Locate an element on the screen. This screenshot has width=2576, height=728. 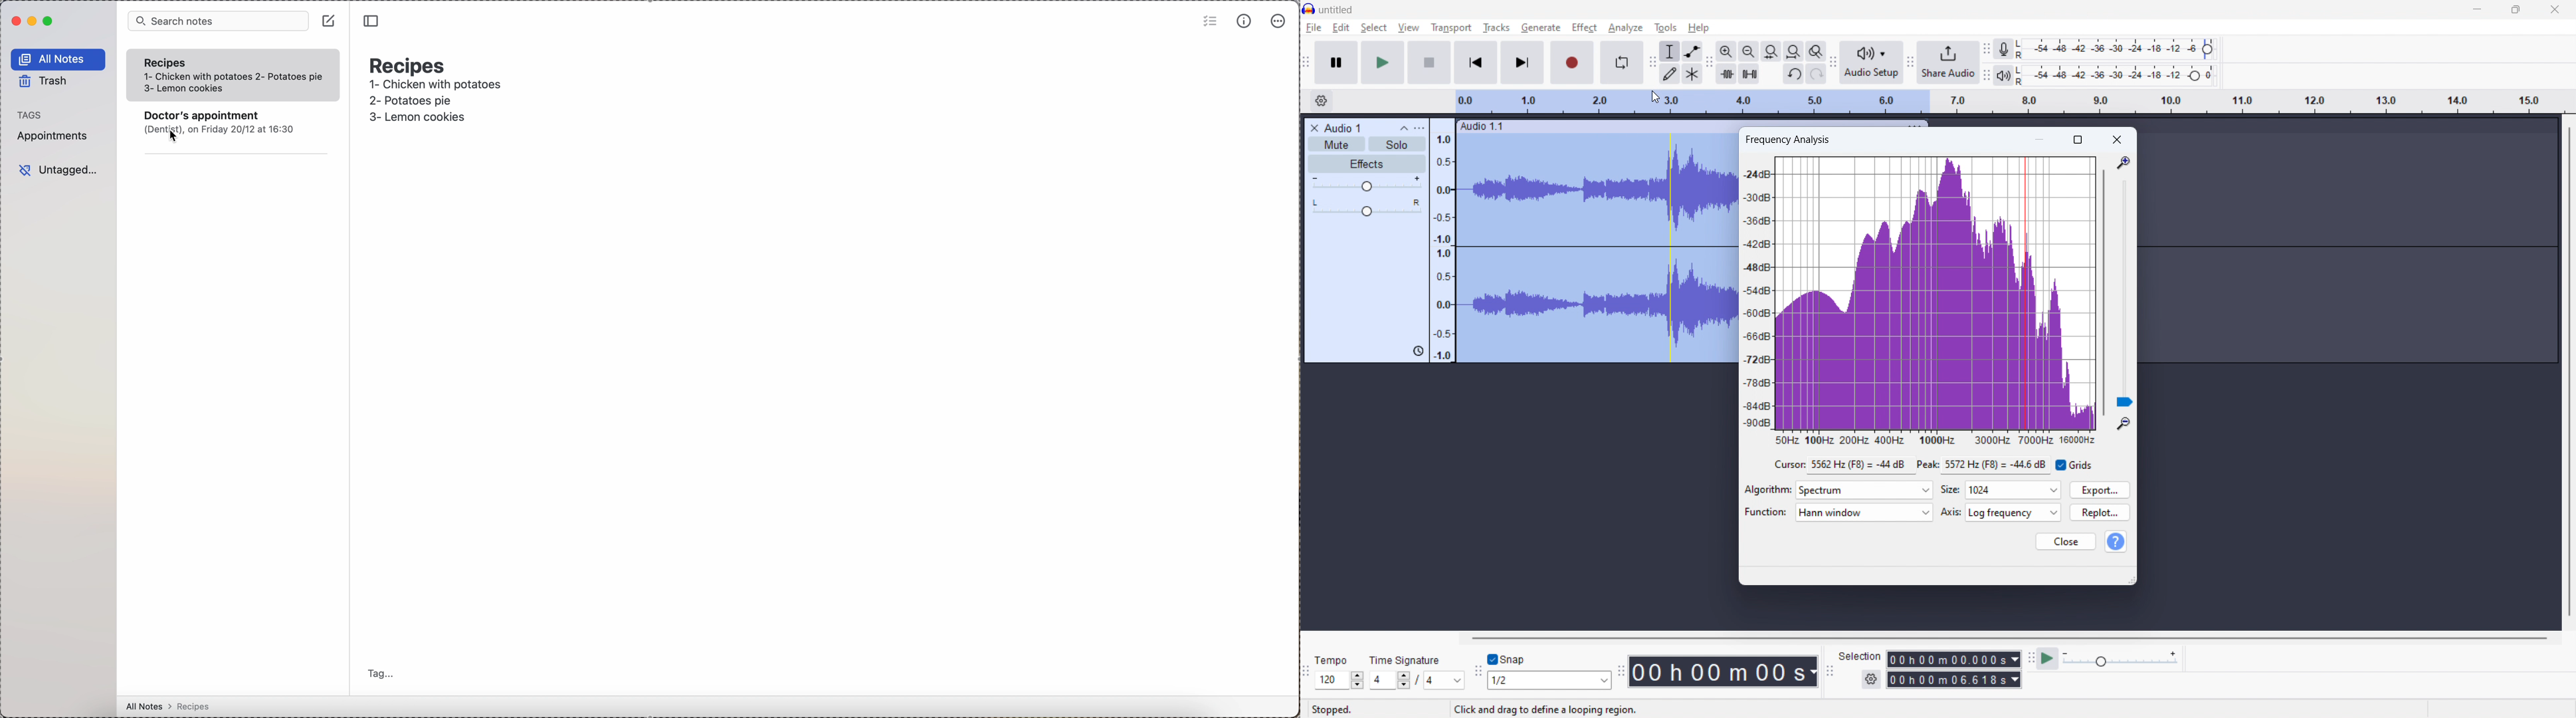
timestamp is located at coordinates (1724, 672).